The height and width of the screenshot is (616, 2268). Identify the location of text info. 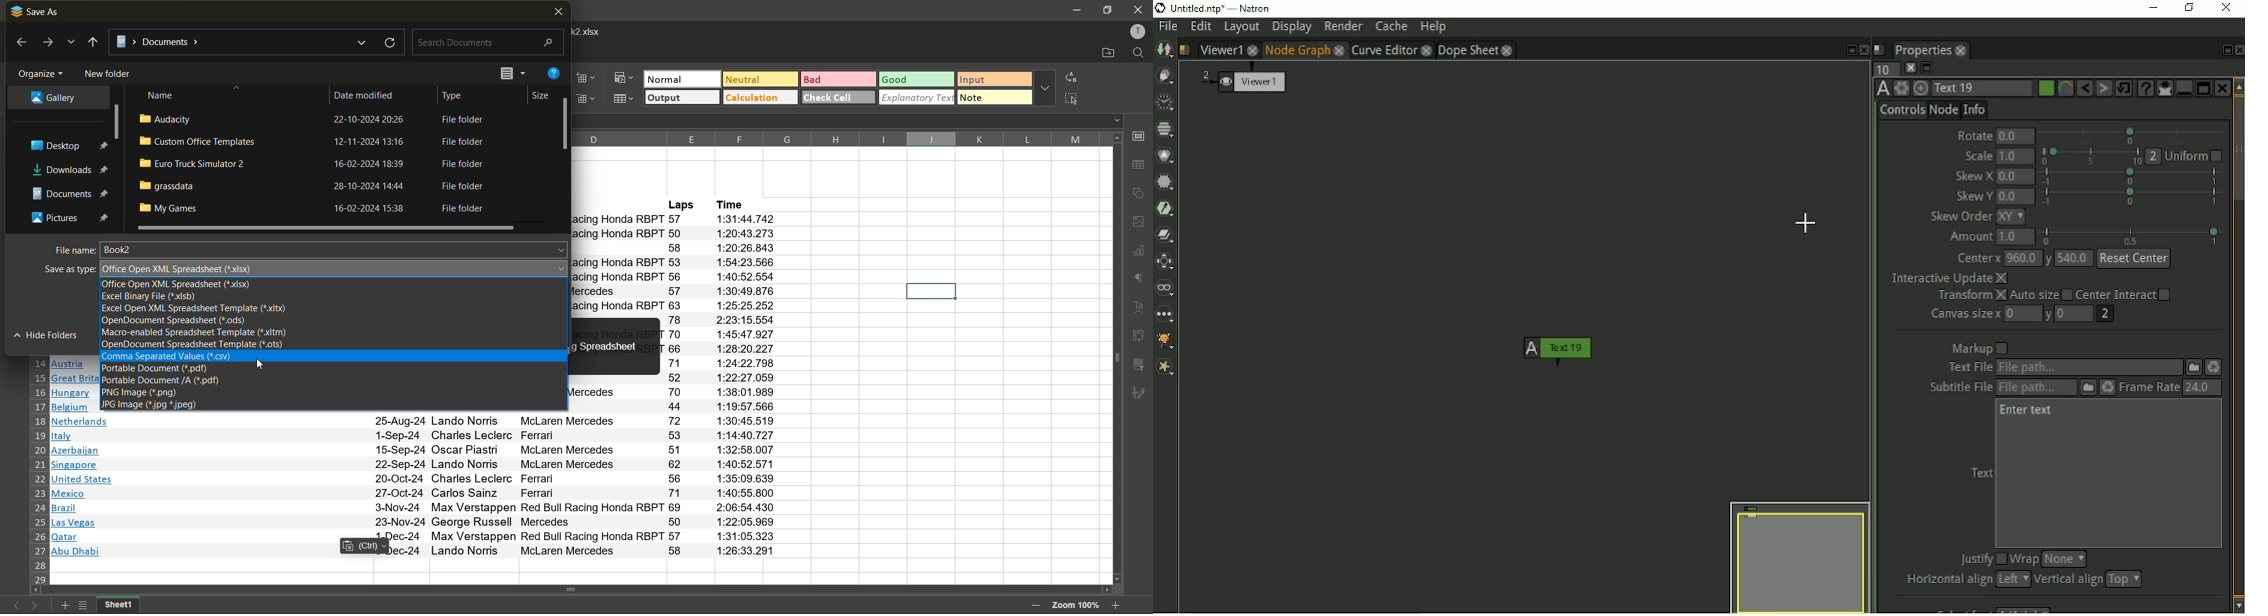
(417, 550).